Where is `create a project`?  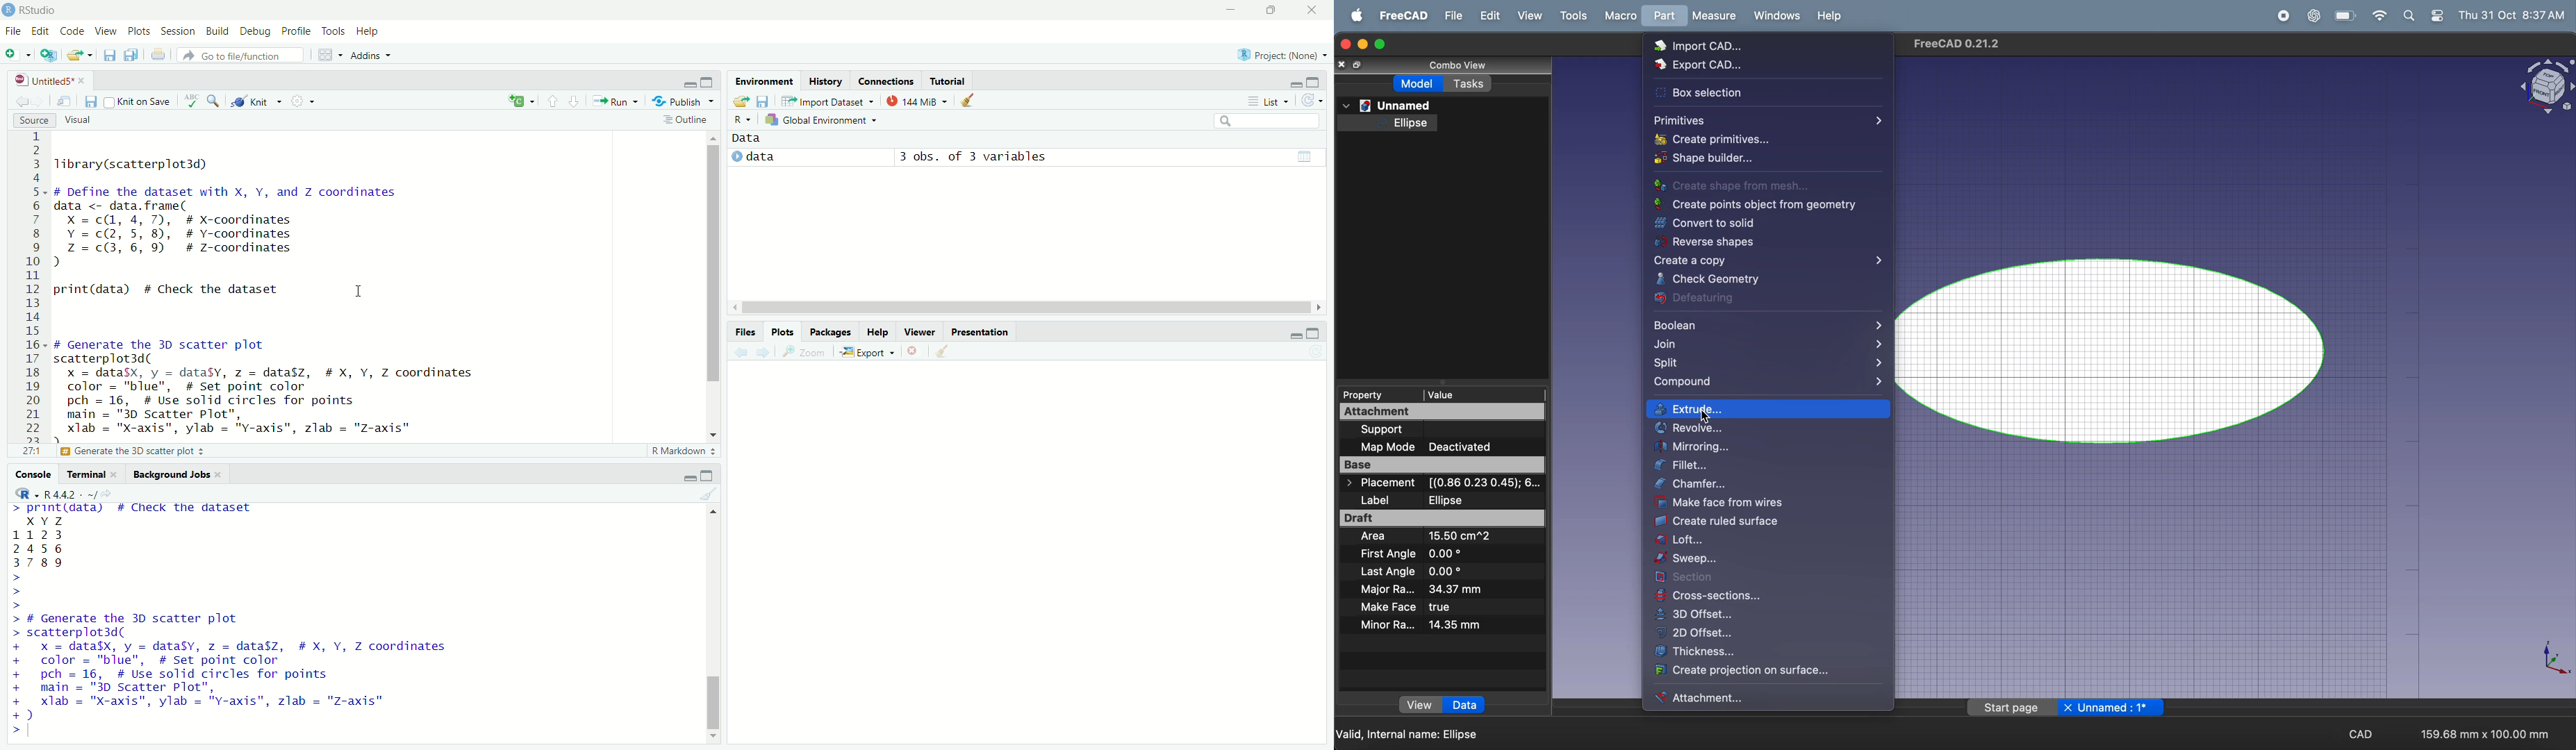 create a project is located at coordinates (47, 54).